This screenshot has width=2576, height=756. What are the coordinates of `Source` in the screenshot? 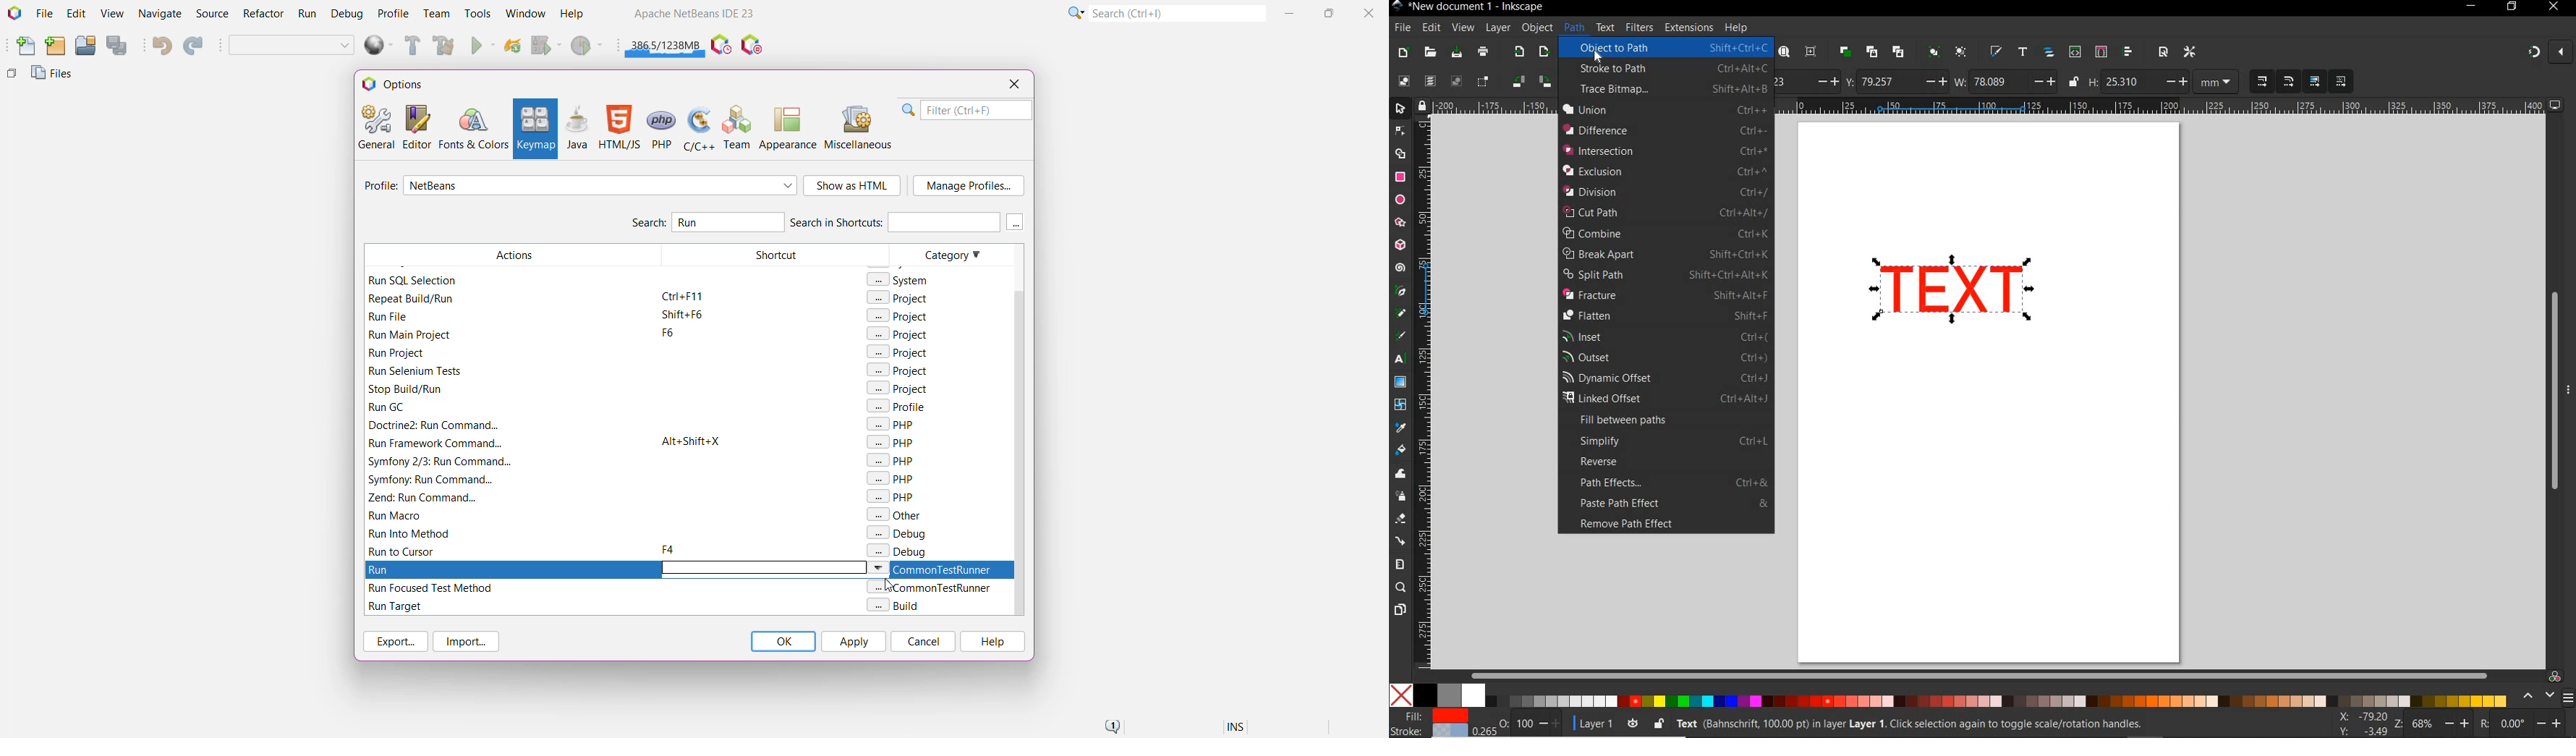 It's located at (214, 14).